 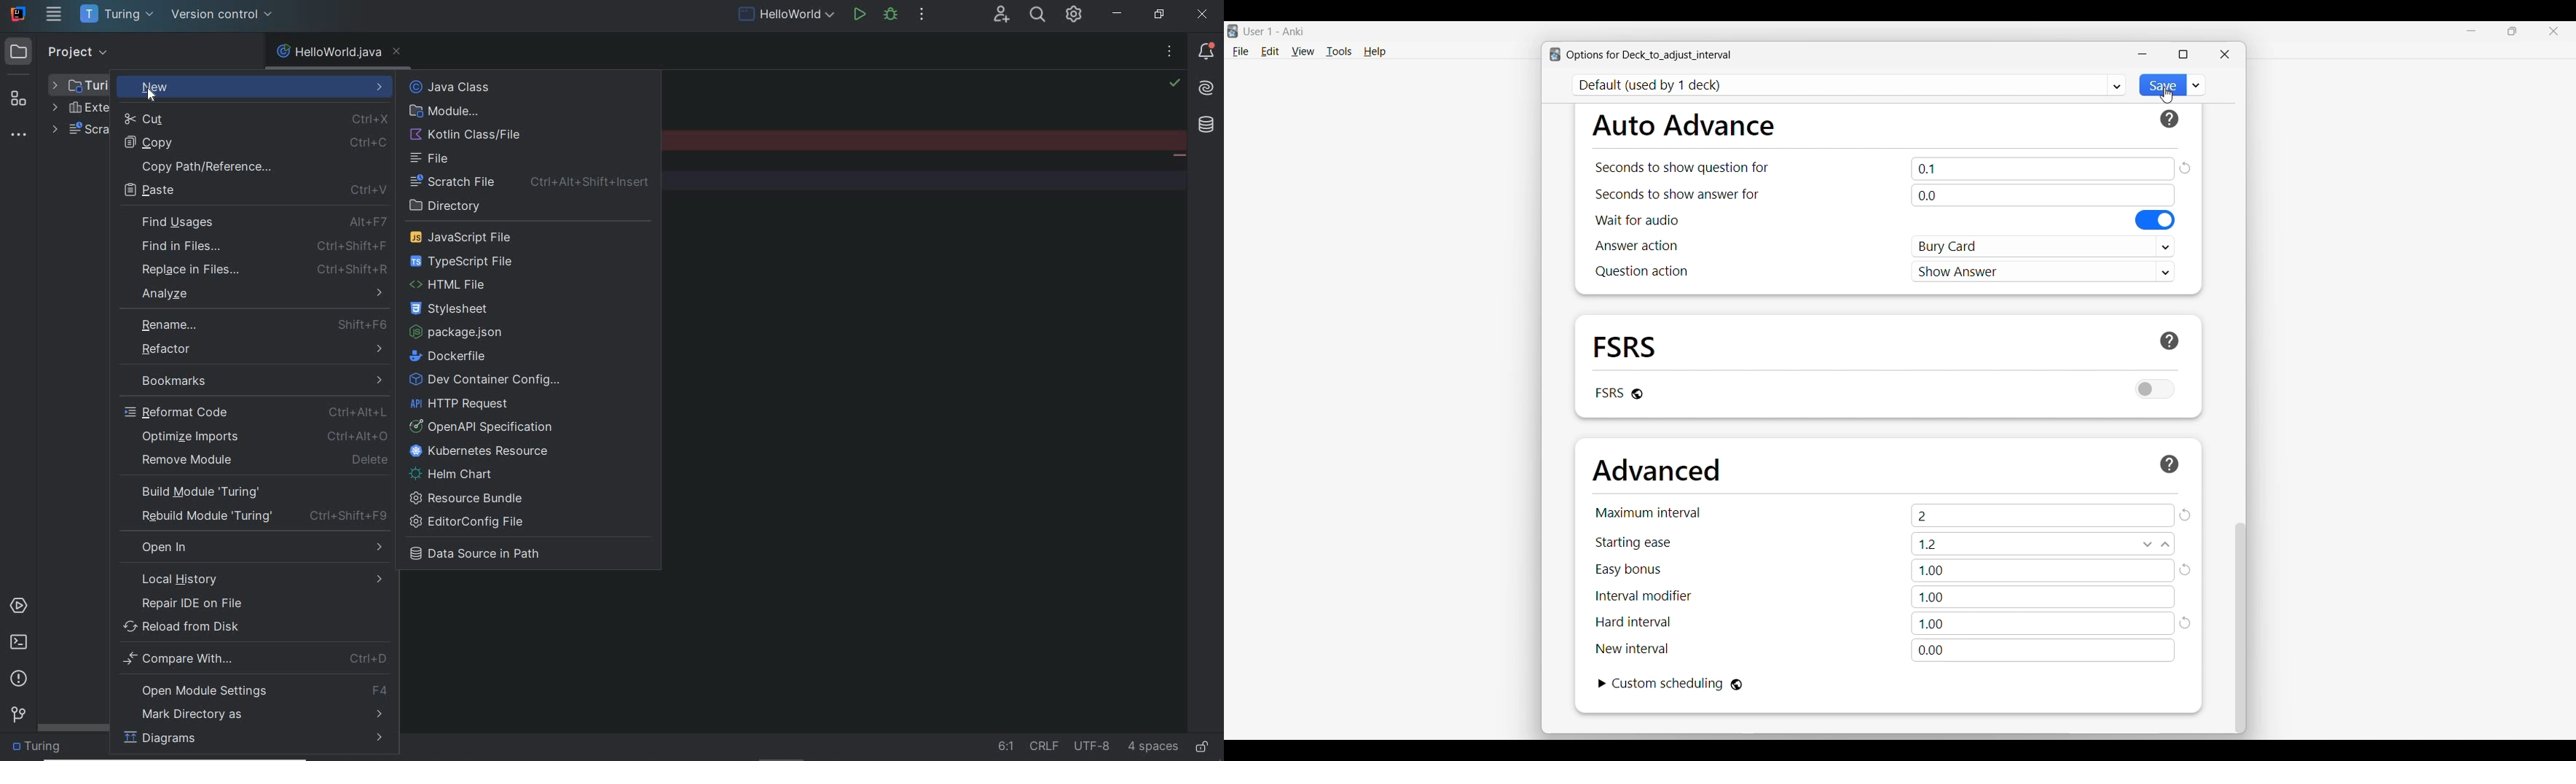 What do you see at coordinates (1634, 543) in the screenshot?
I see `Indicates starting ease` at bounding box center [1634, 543].